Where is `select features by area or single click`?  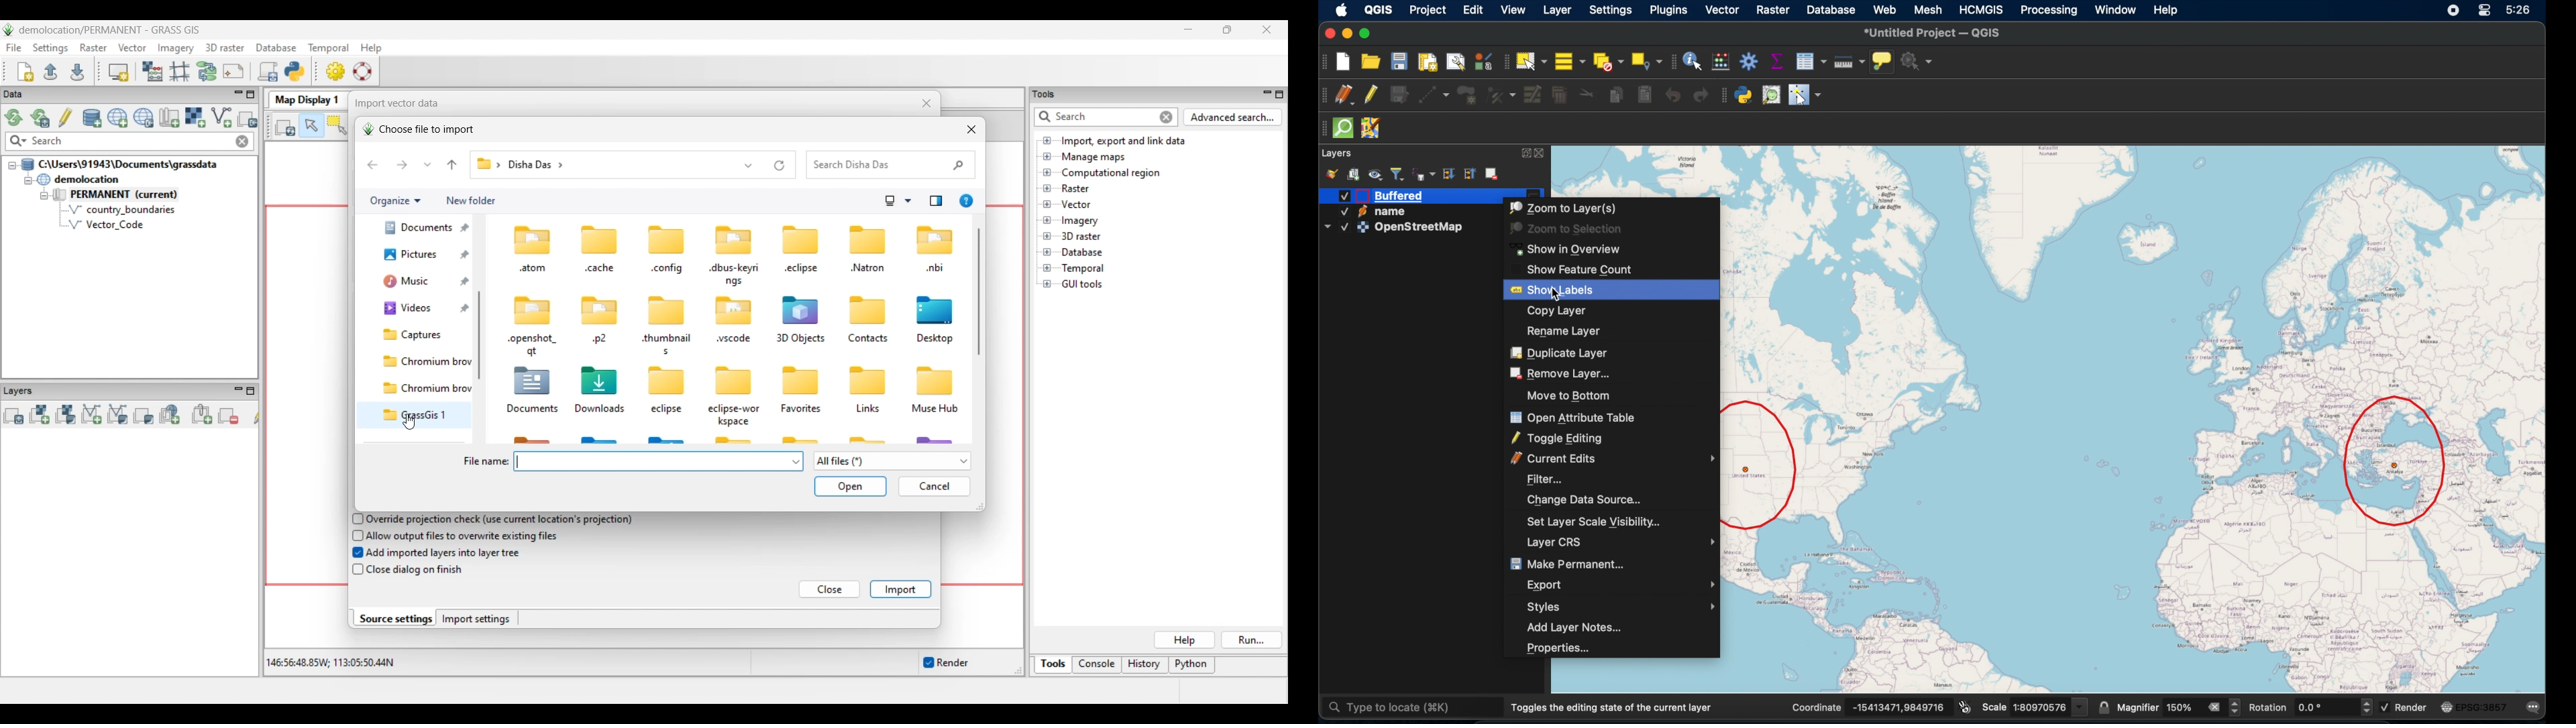
select features by area or single click is located at coordinates (1532, 61).